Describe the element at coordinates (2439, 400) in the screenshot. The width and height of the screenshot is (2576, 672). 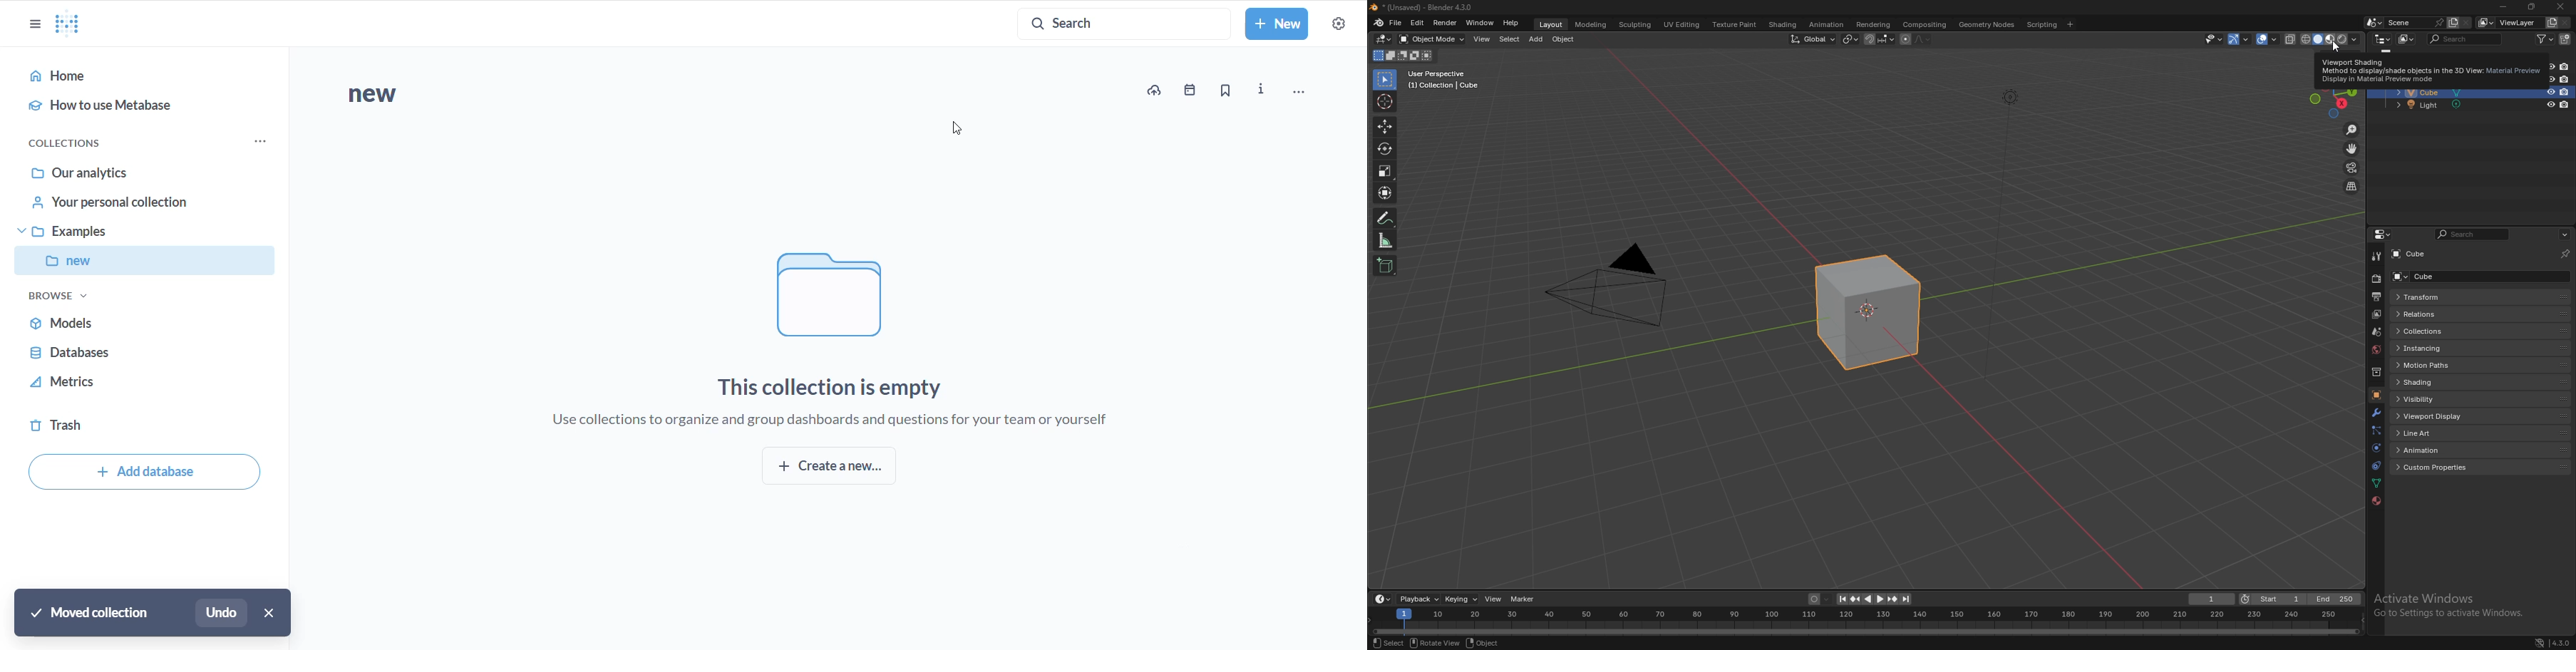
I see `visibility` at that location.